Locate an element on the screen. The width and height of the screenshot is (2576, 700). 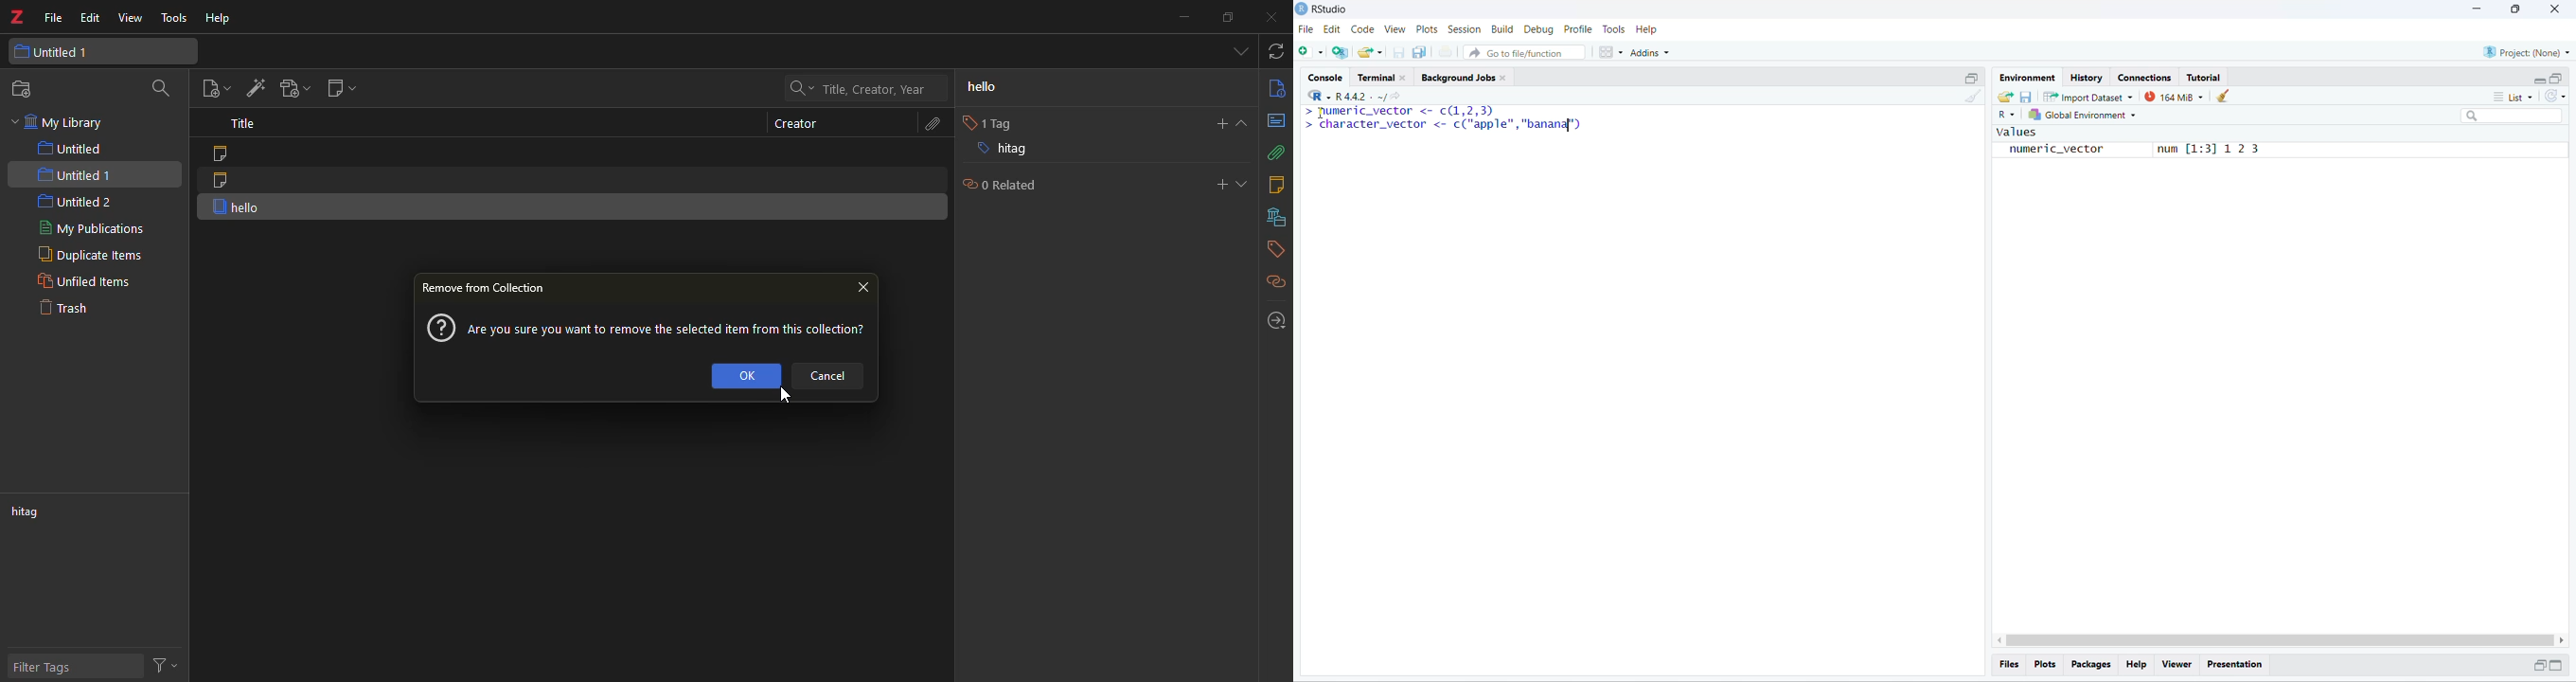
clear is located at coordinates (2225, 96).